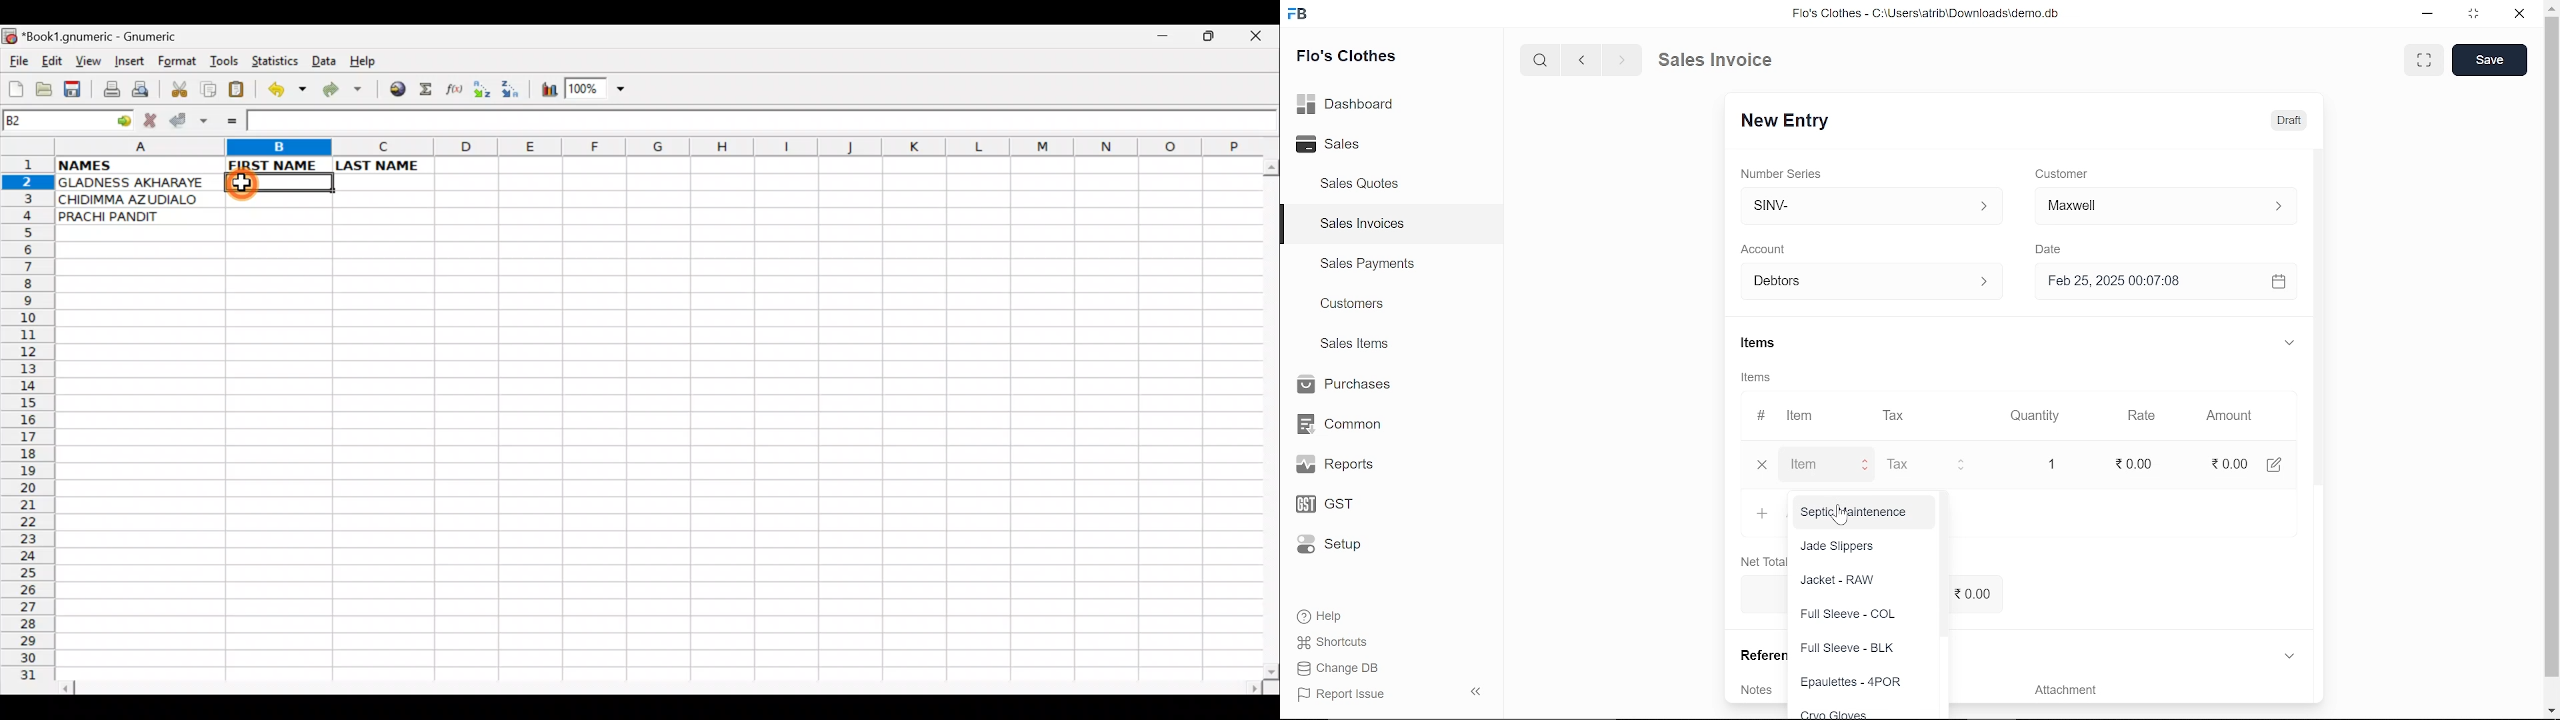  What do you see at coordinates (1354, 303) in the screenshot?
I see `Customers` at bounding box center [1354, 303].